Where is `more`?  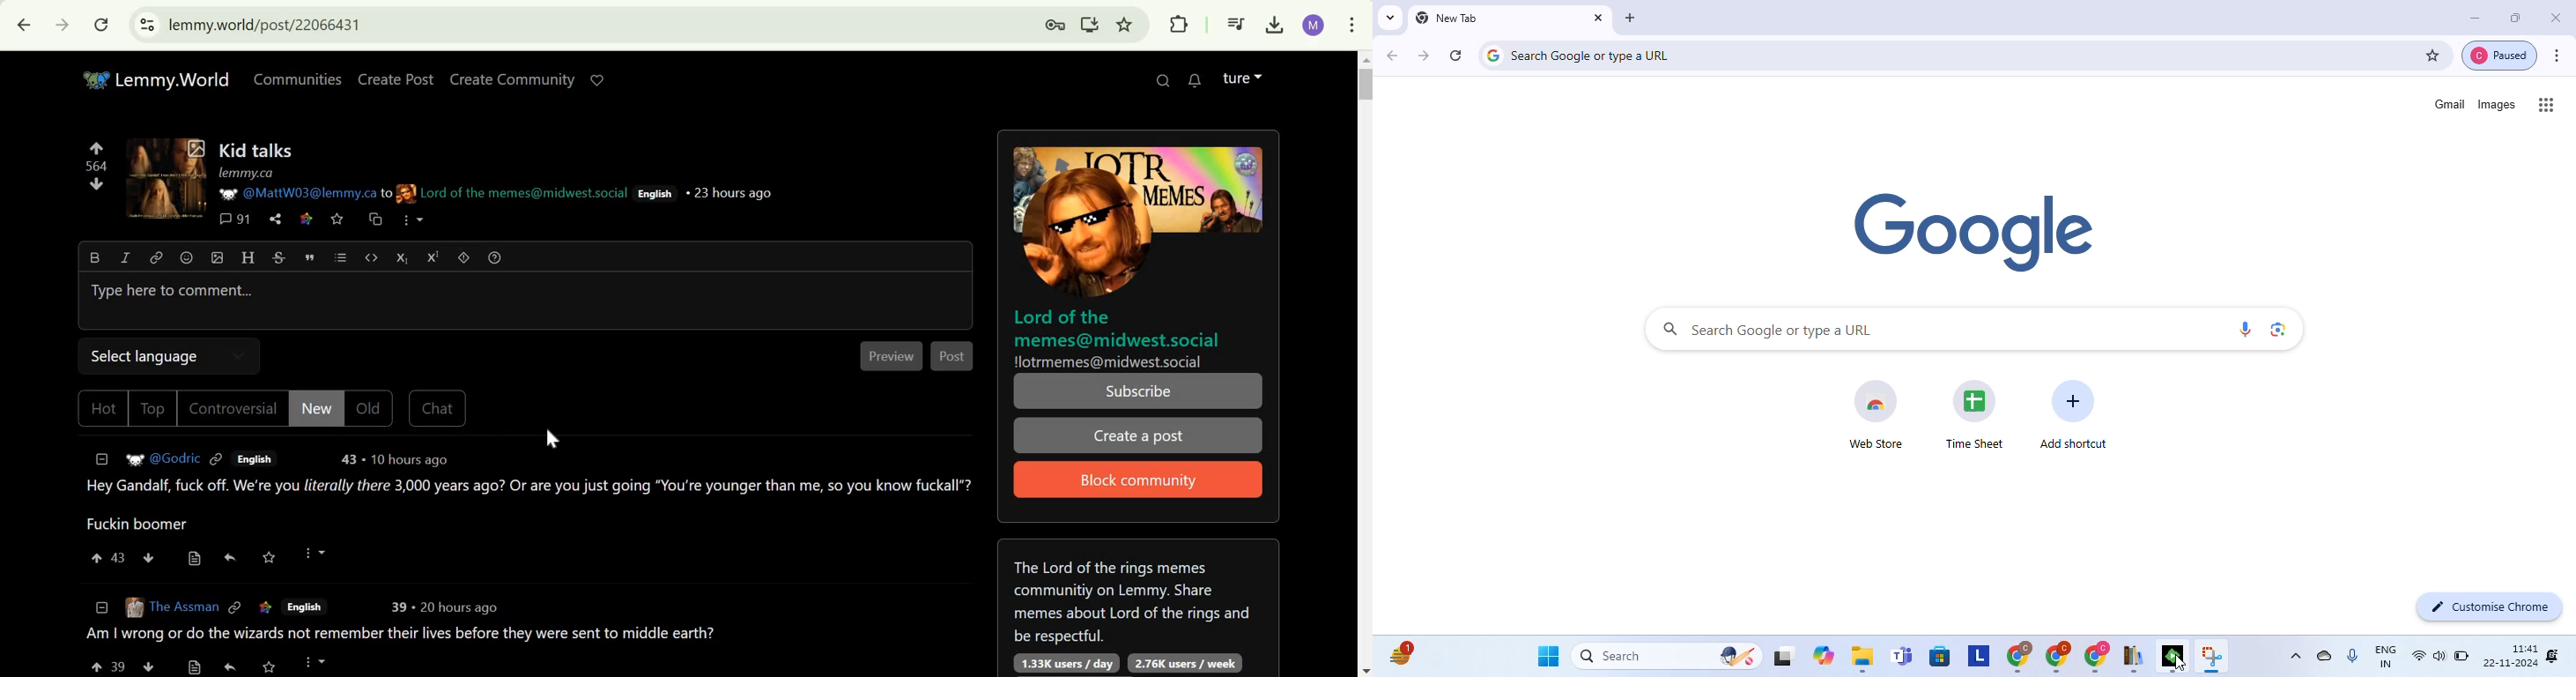 more is located at coordinates (411, 221).